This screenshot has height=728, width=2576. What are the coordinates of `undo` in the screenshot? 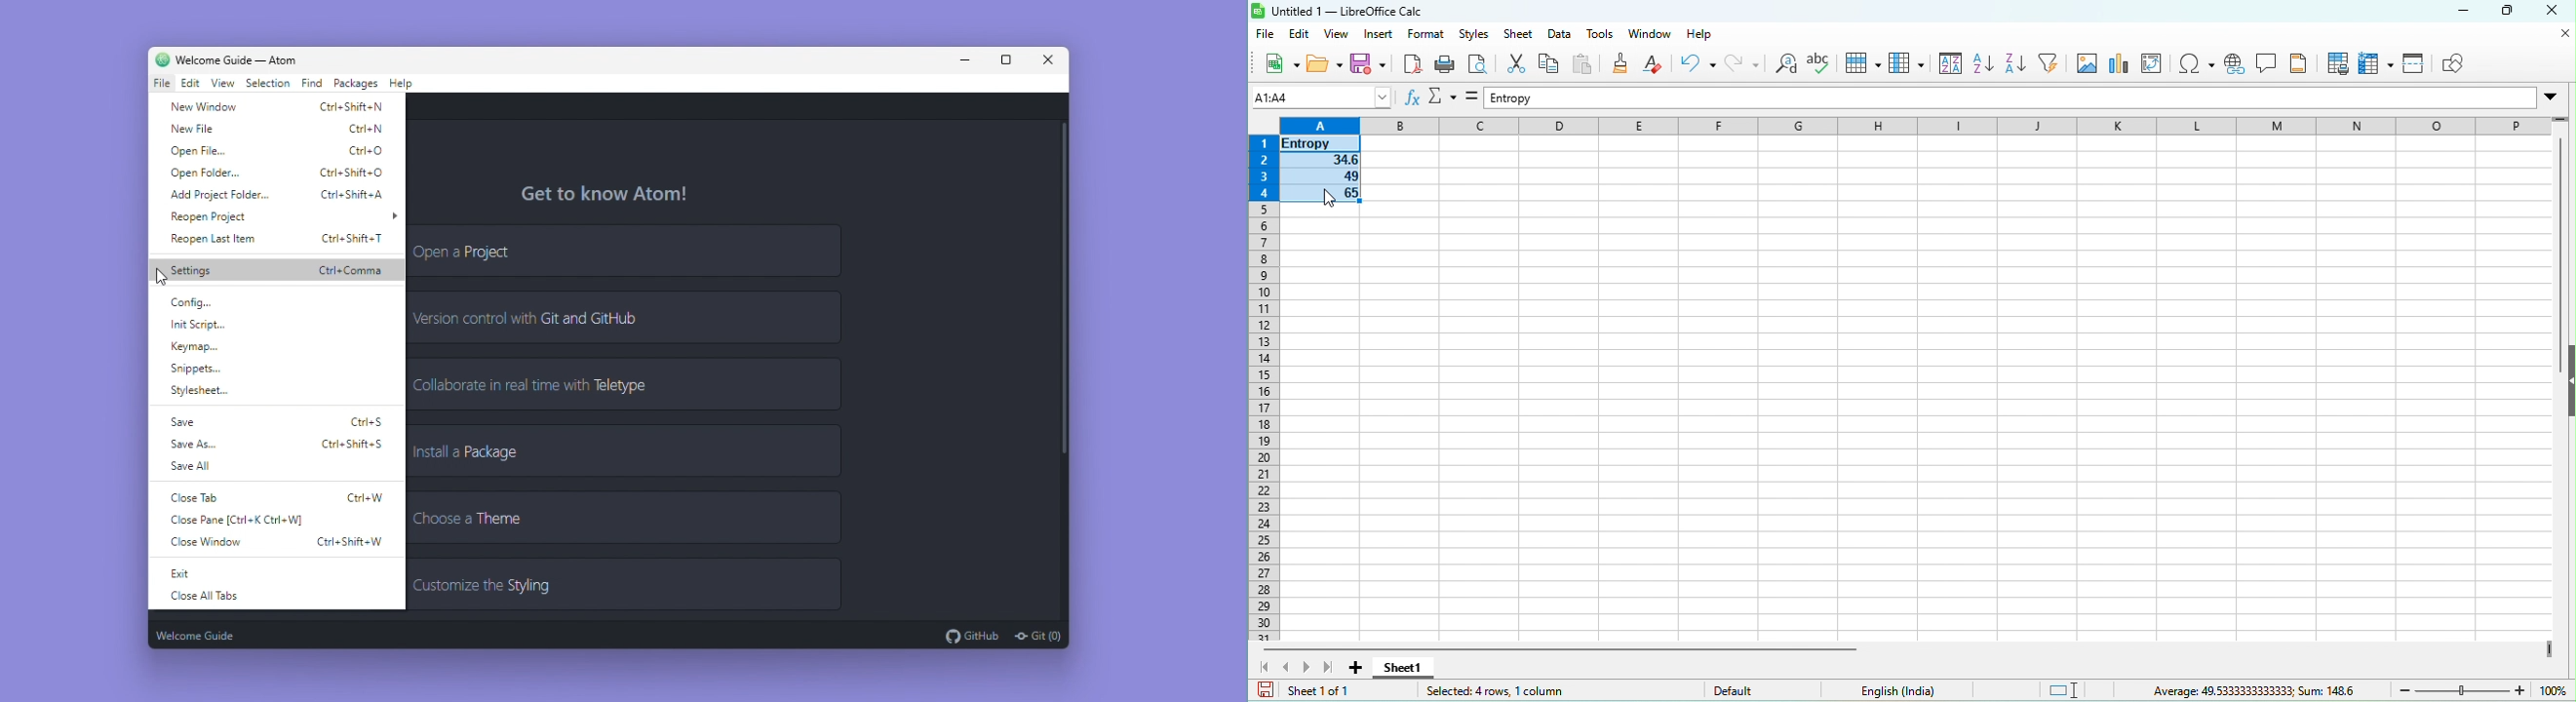 It's located at (1696, 68).